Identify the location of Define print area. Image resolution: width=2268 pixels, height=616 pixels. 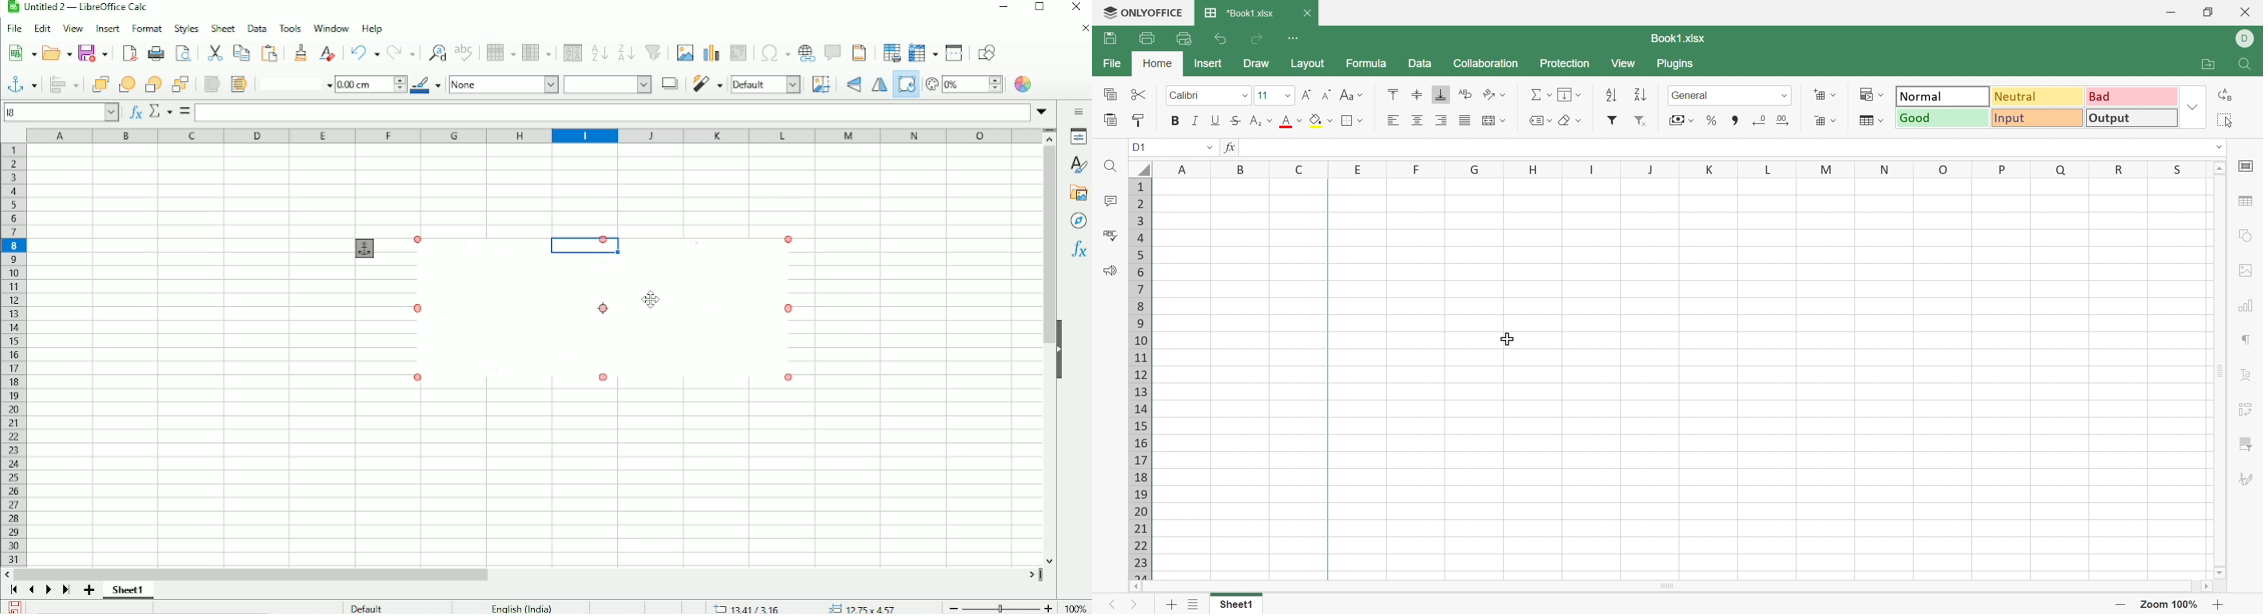
(892, 52).